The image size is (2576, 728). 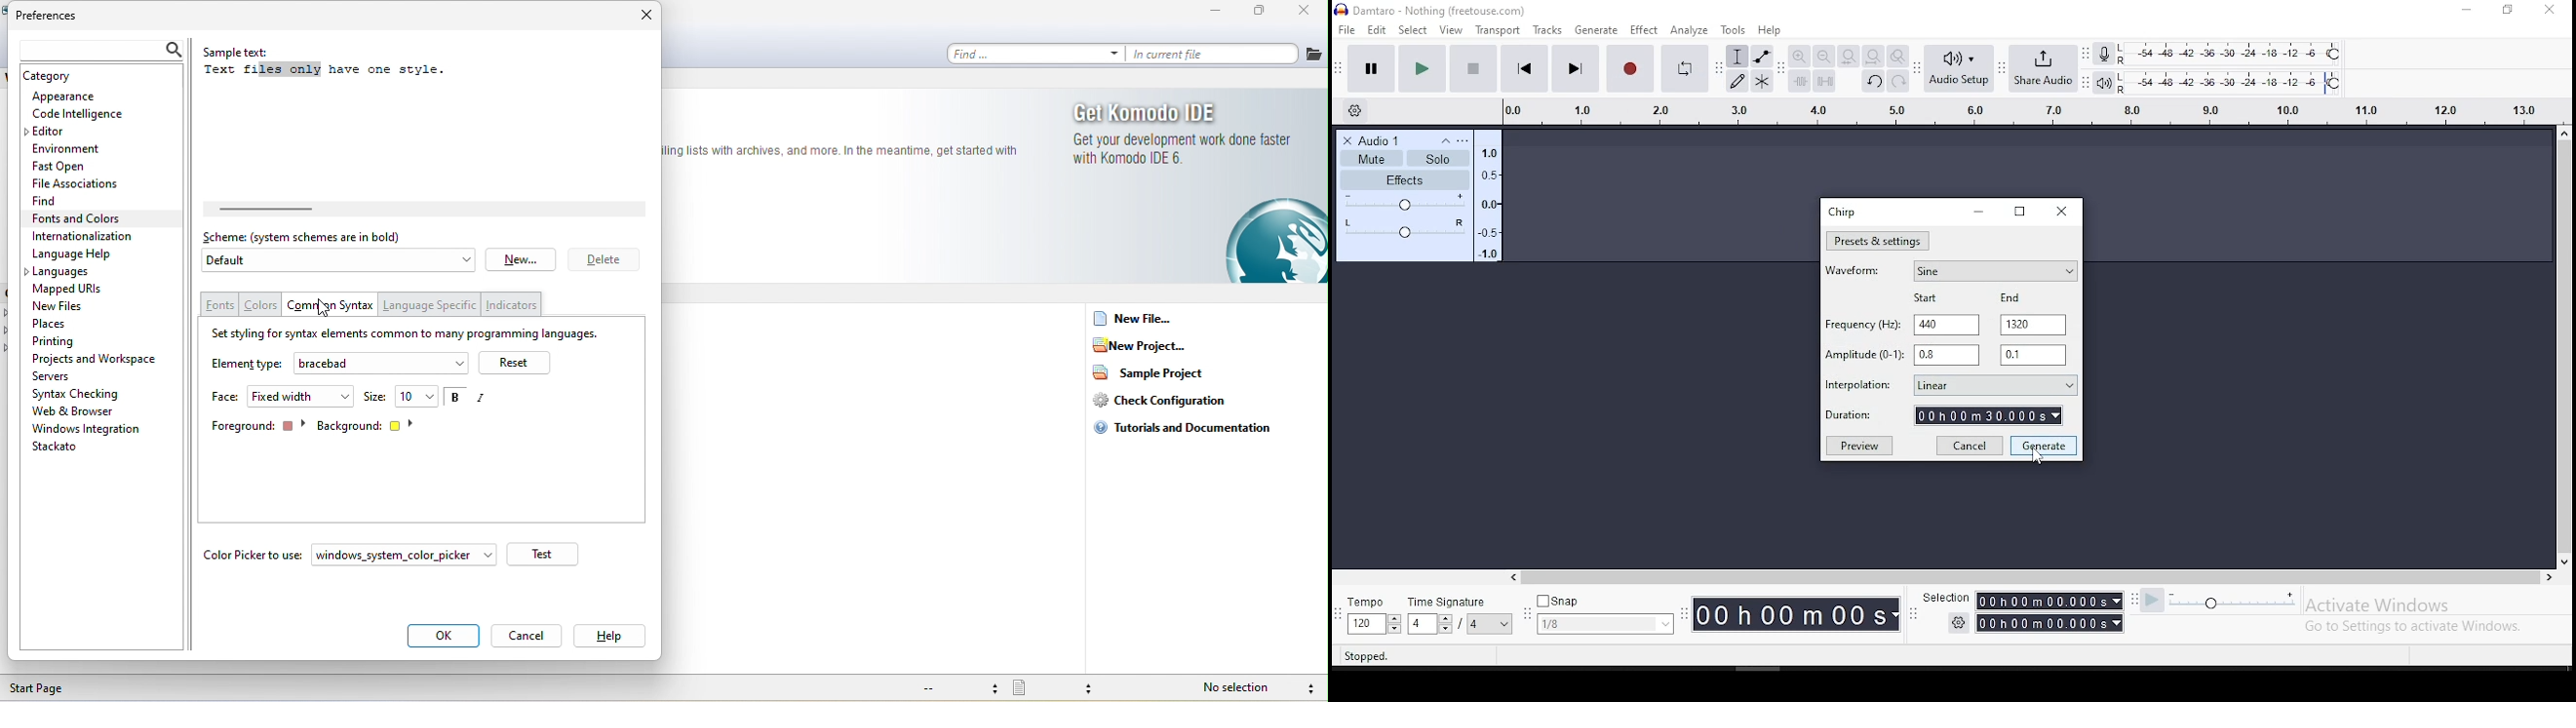 What do you see at coordinates (2045, 69) in the screenshot?
I see `share audio` at bounding box center [2045, 69].